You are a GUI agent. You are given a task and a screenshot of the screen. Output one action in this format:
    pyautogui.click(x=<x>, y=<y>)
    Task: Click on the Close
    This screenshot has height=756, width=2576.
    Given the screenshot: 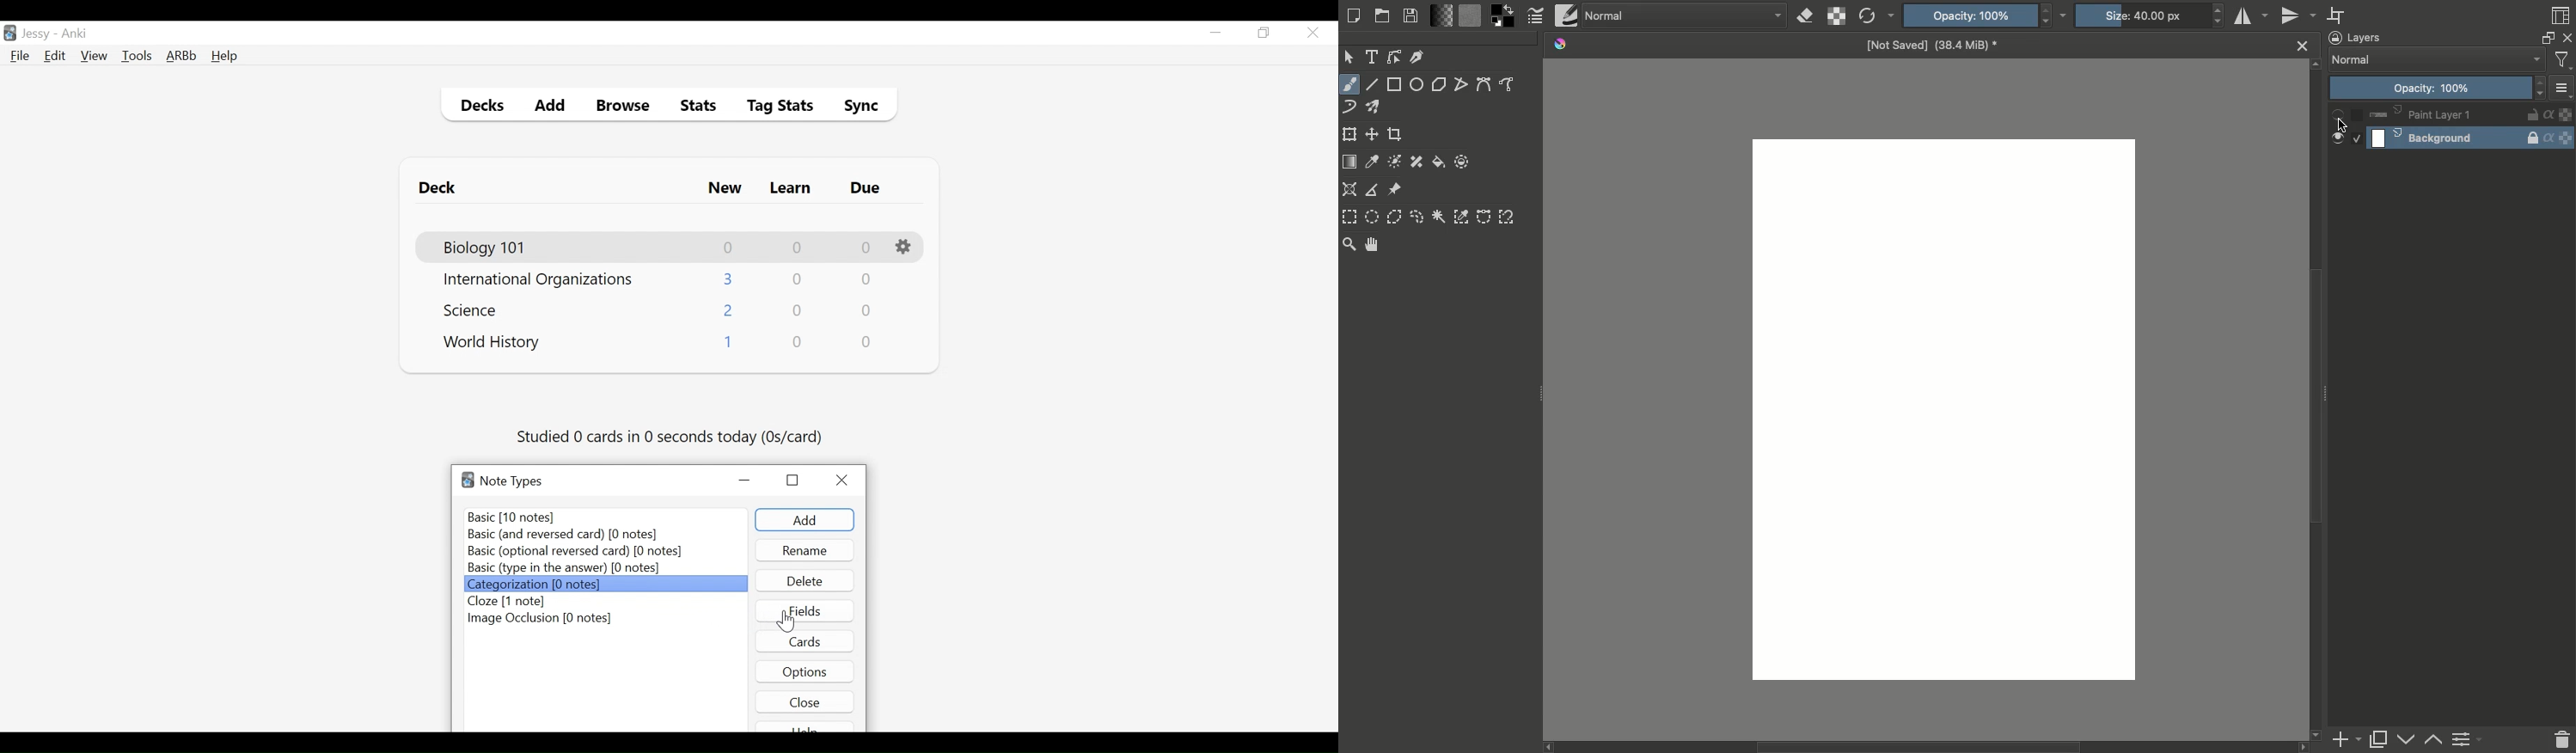 What is the action you would take?
    pyautogui.click(x=2304, y=46)
    